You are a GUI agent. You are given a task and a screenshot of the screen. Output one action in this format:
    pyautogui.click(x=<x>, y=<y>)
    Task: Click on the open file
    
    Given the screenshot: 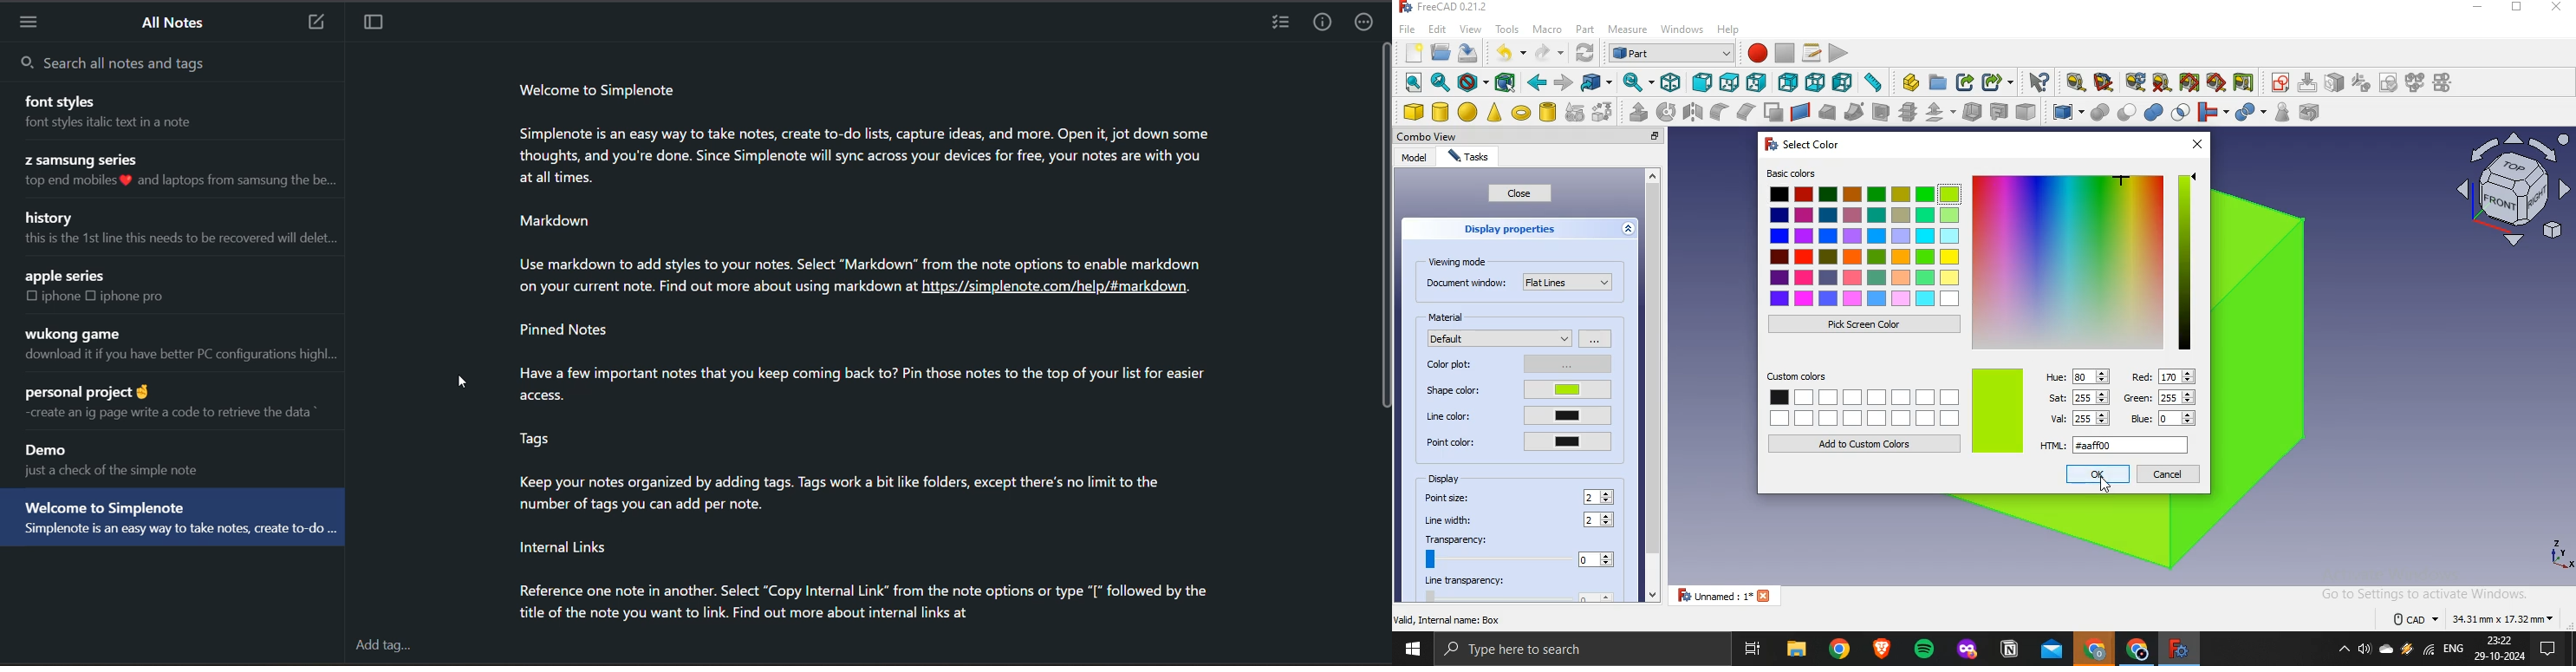 What is the action you would take?
    pyautogui.click(x=1439, y=51)
    